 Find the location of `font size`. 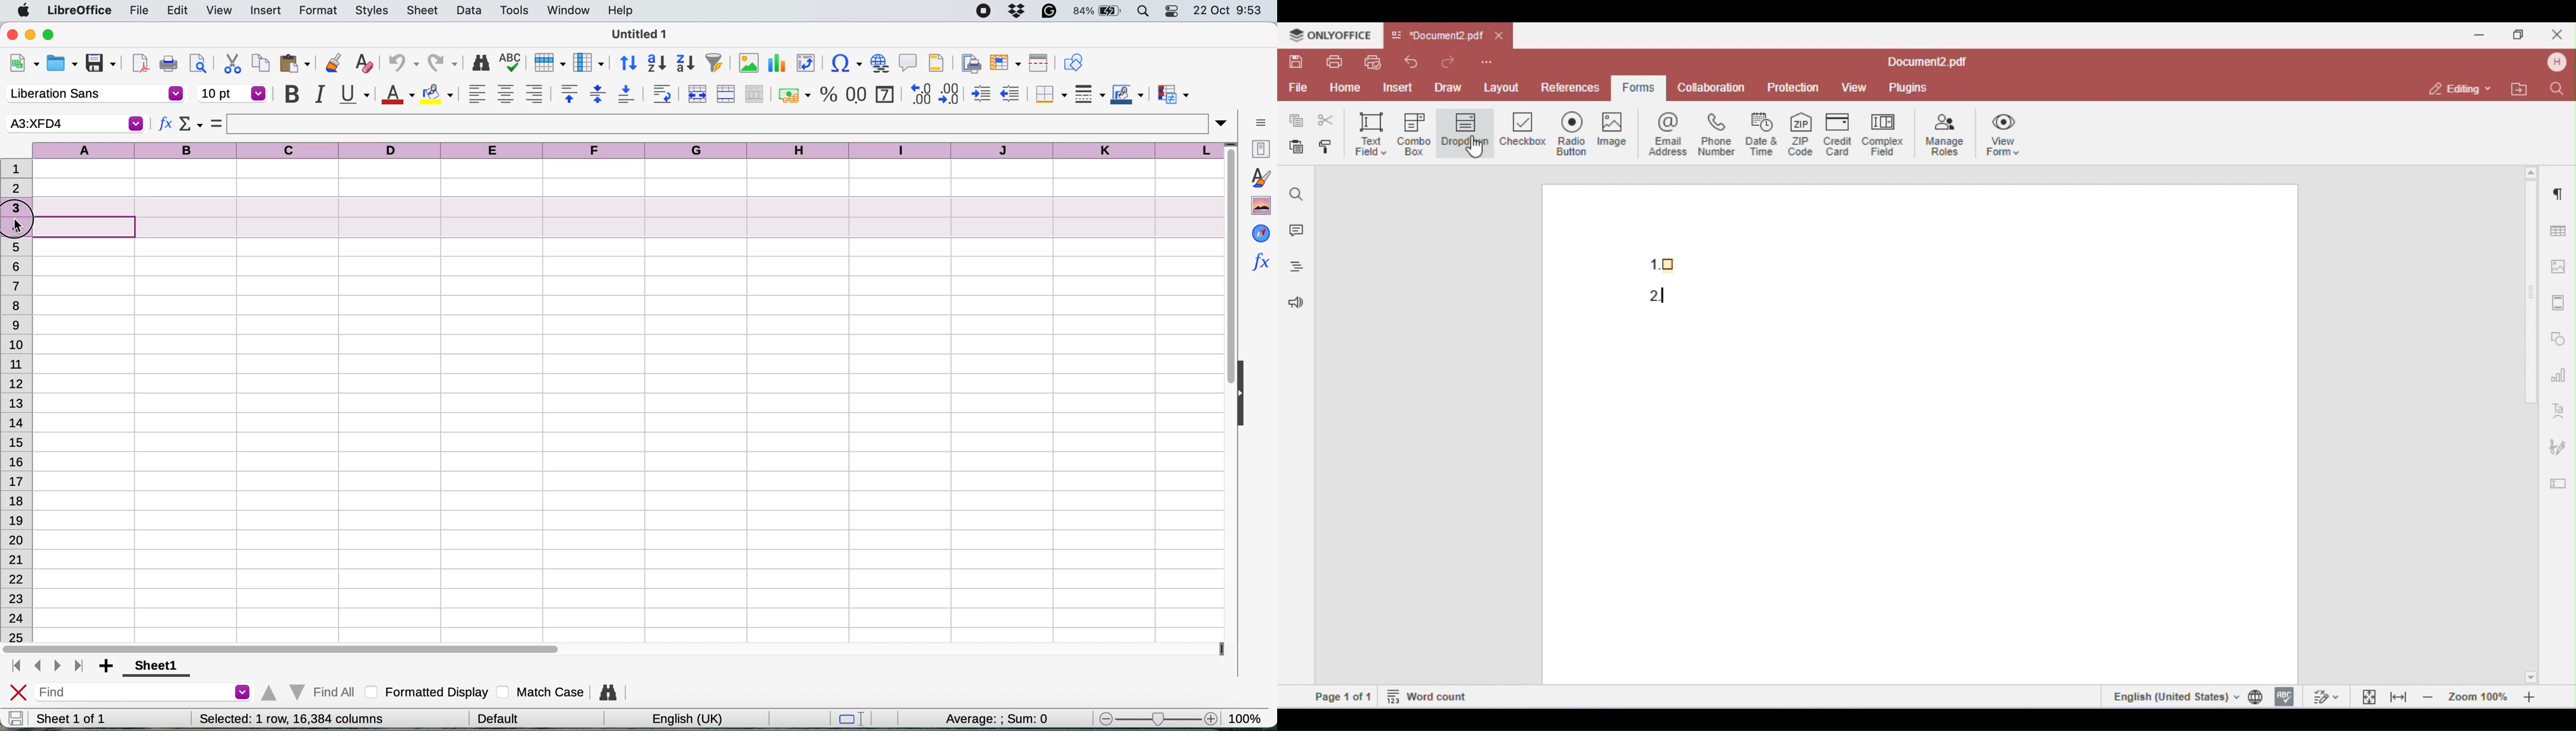

font size is located at coordinates (233, 93).